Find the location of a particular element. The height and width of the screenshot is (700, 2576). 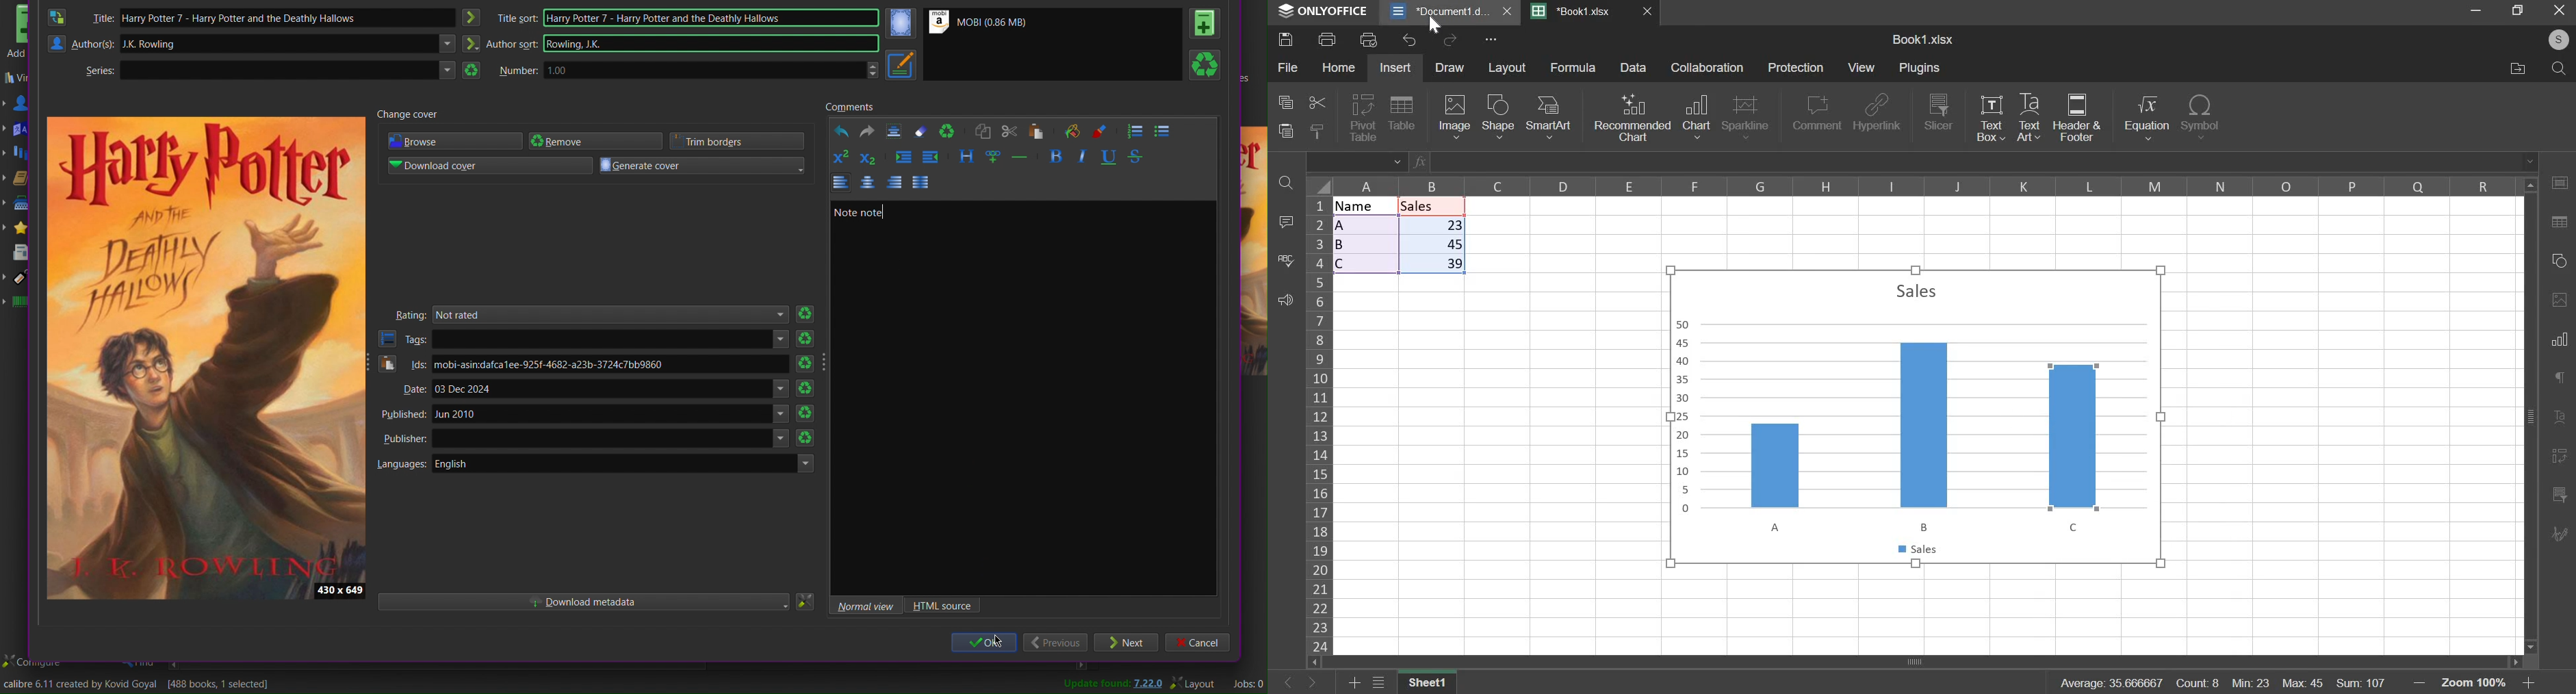

refresh is located at coordinates (808, 414).